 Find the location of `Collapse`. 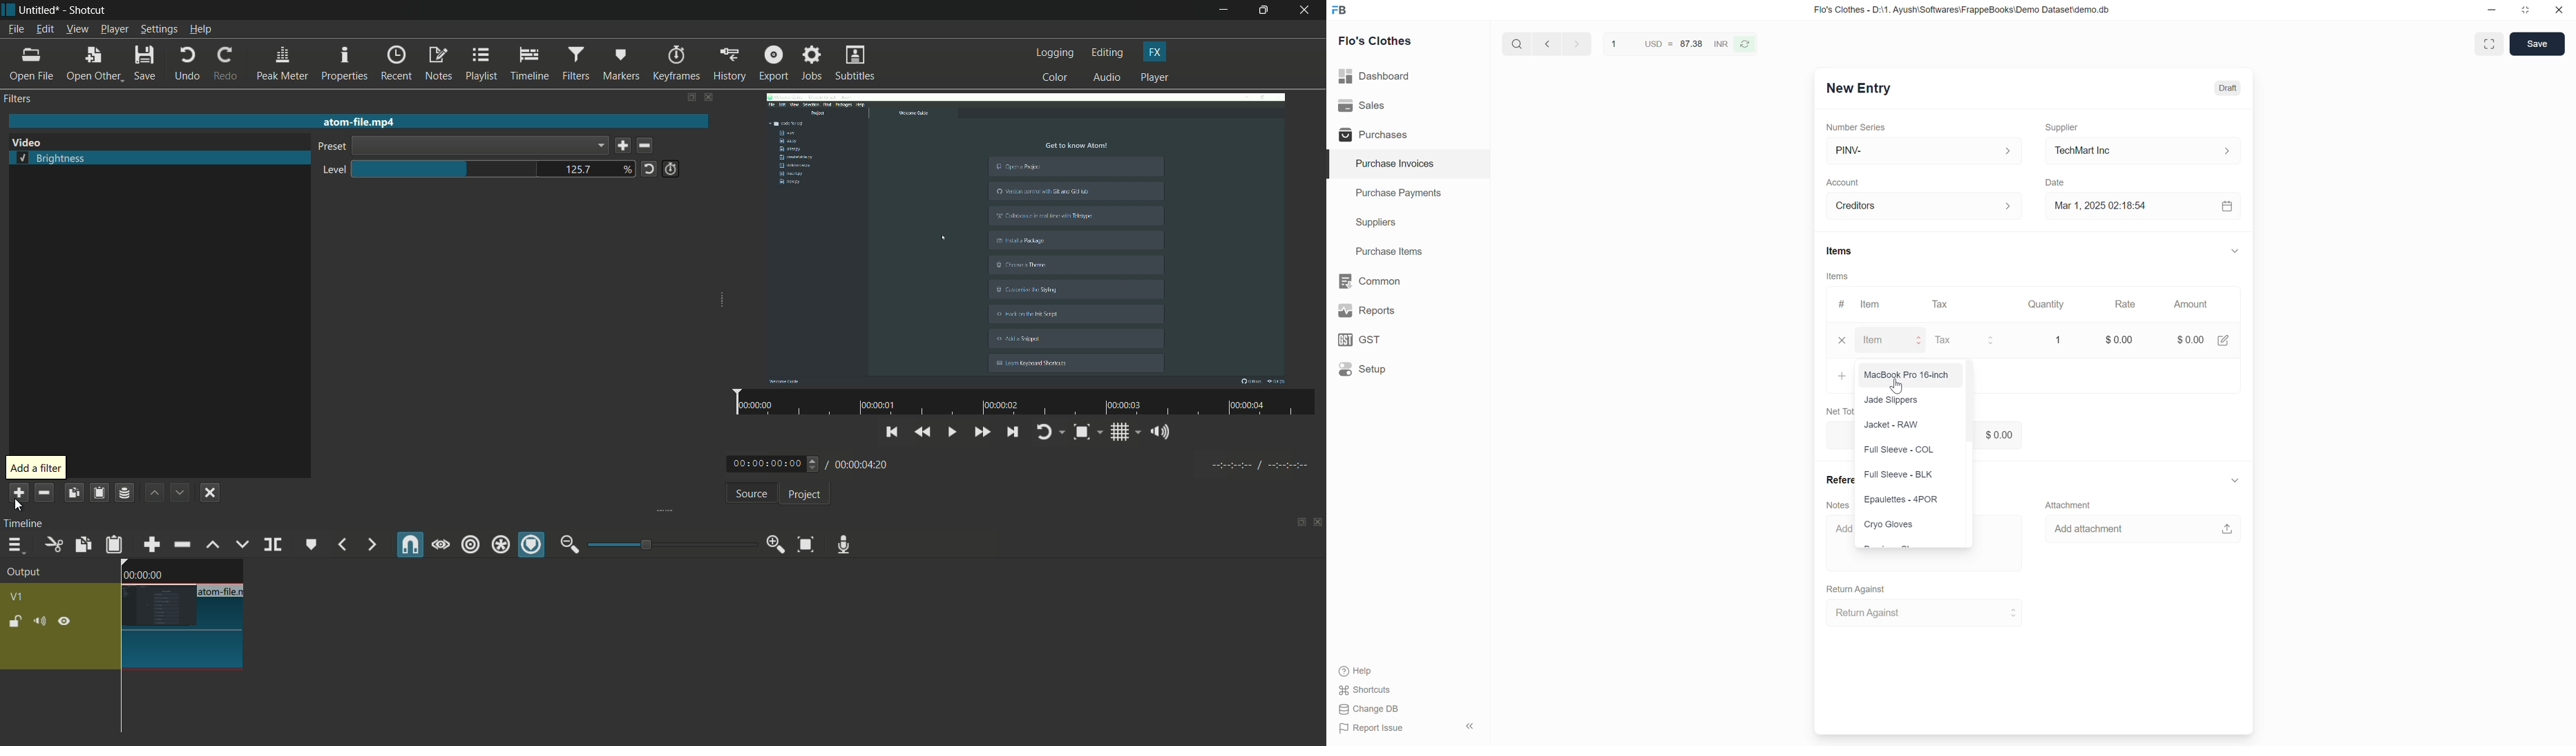

Collapse is located at coordinates (2235, 250).